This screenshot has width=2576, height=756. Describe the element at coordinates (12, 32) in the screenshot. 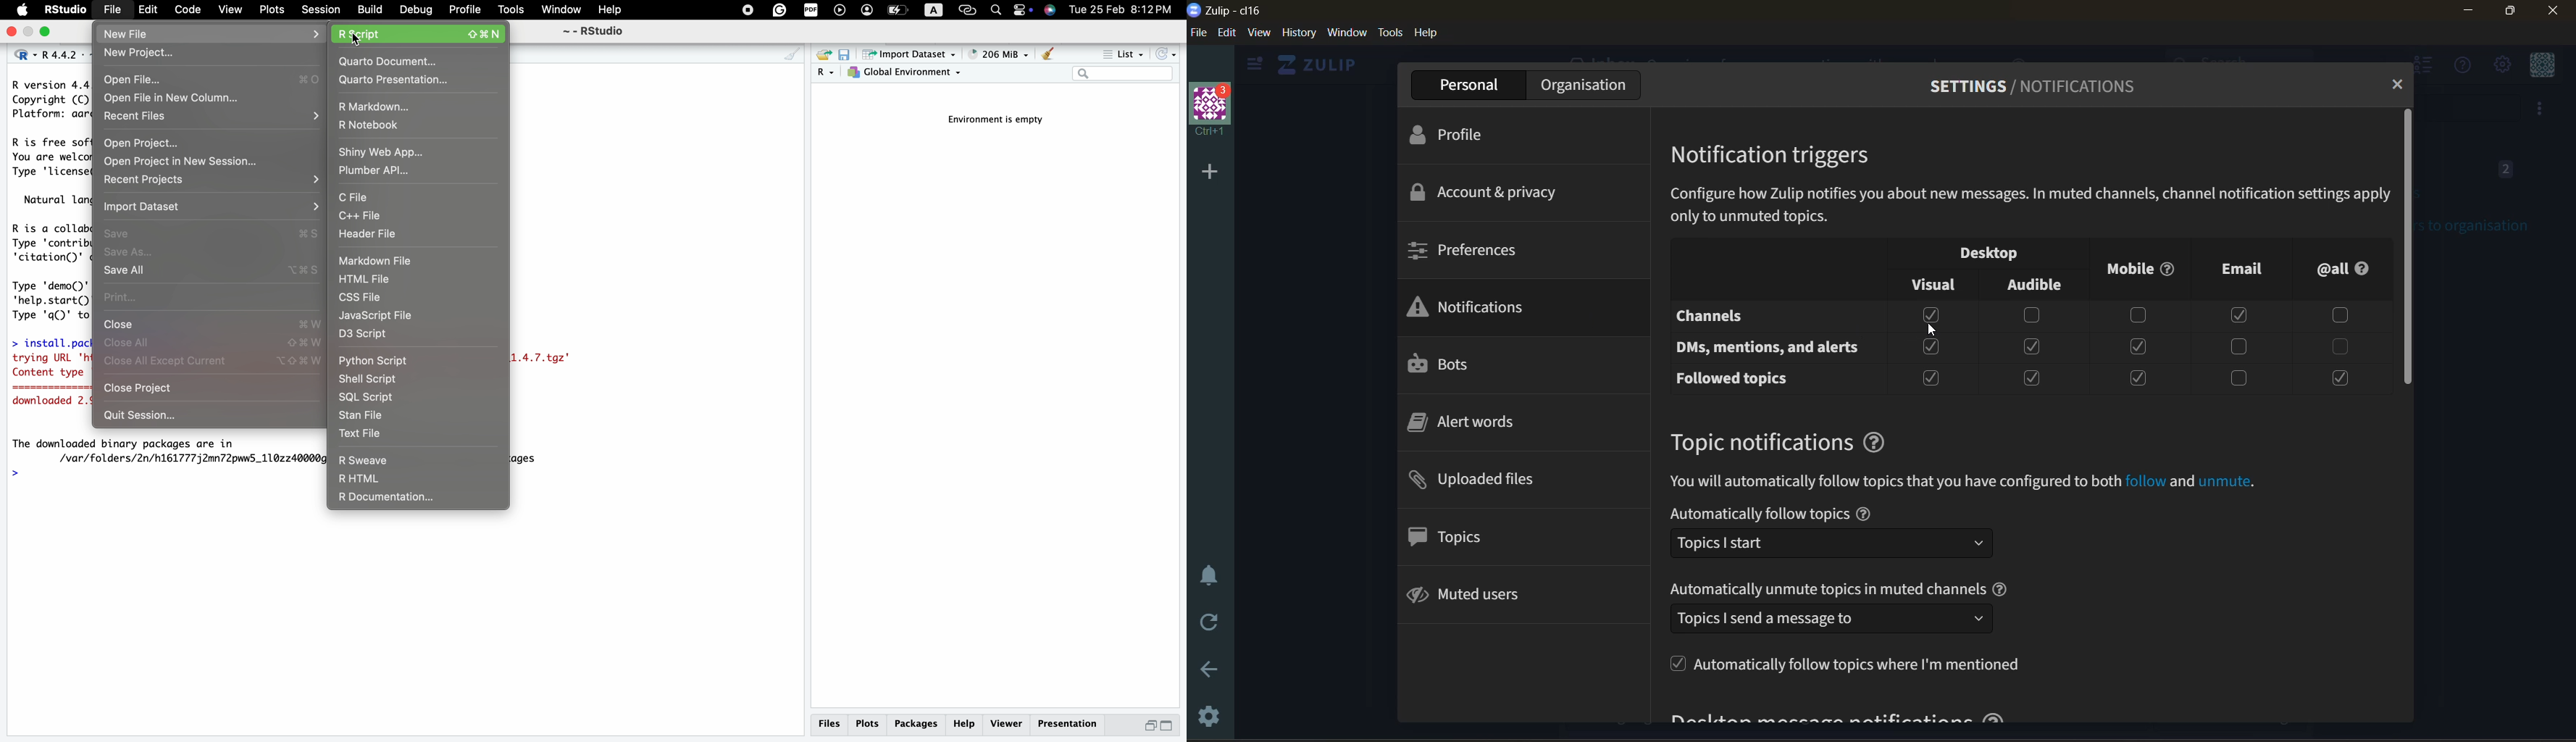

I see `close` at that location.